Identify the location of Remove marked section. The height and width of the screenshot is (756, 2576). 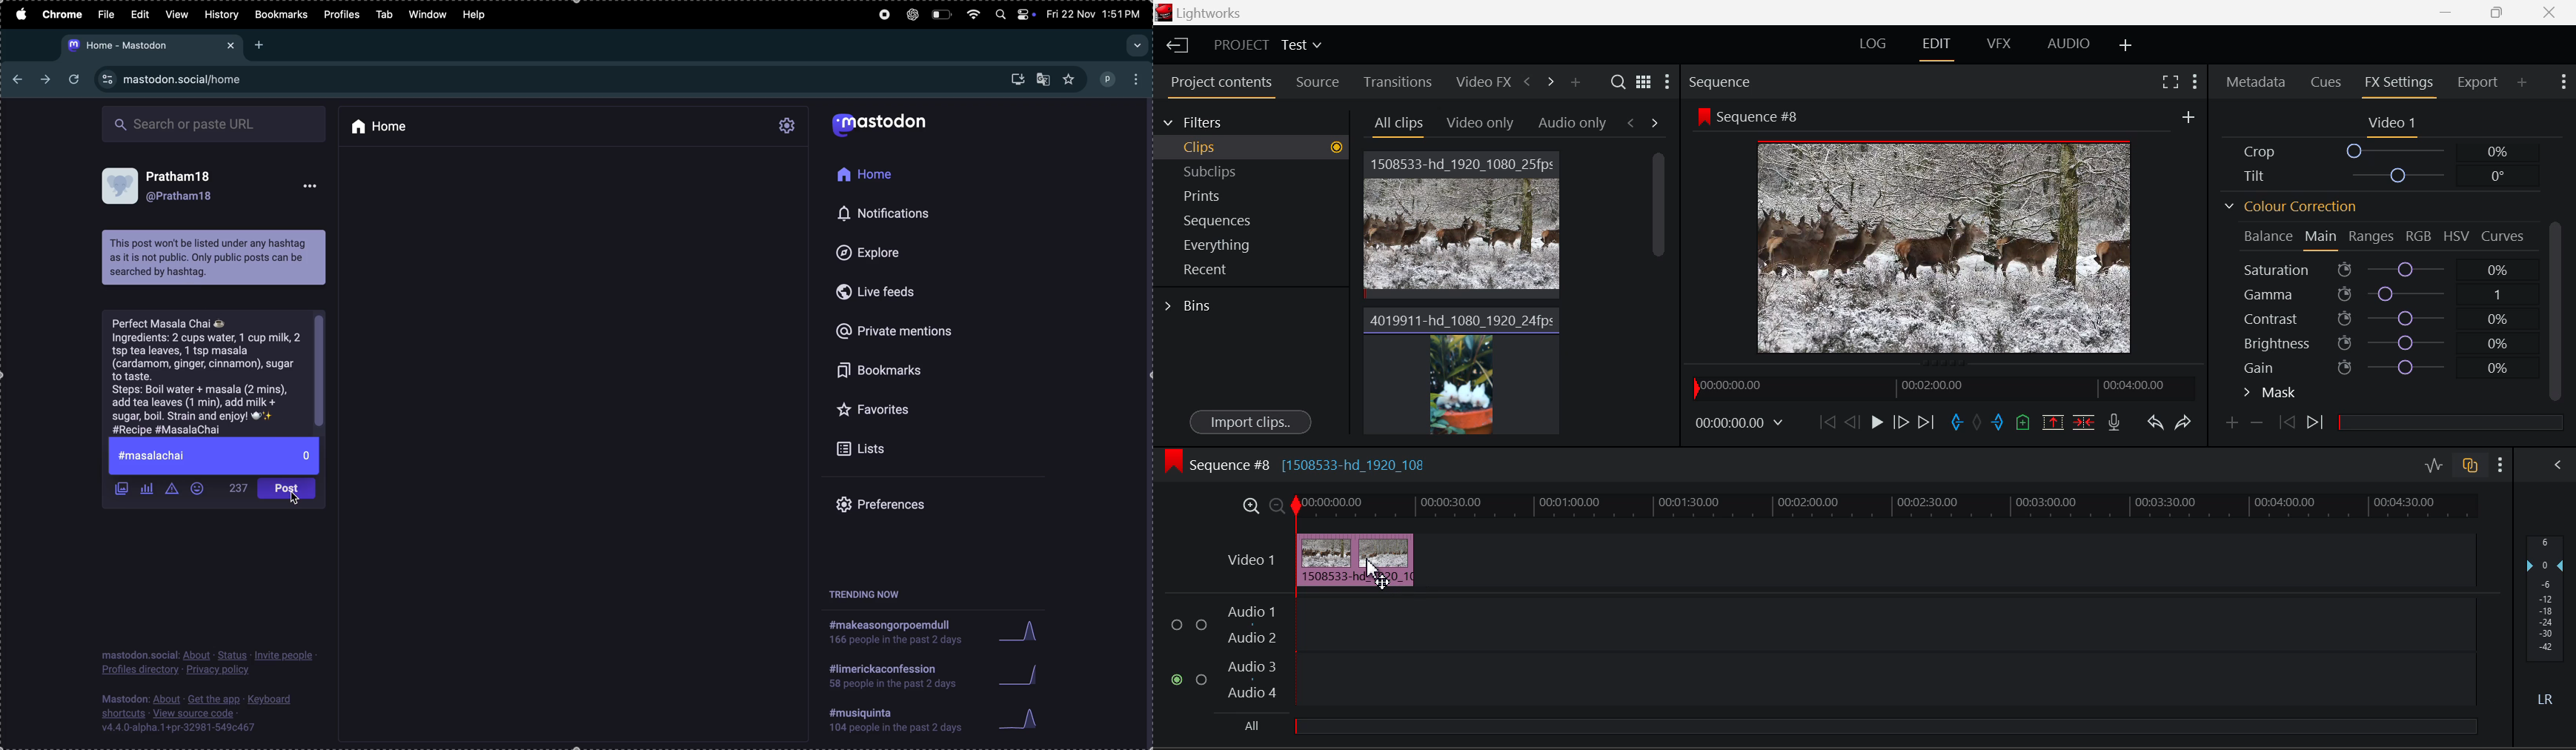
(2052, 420).